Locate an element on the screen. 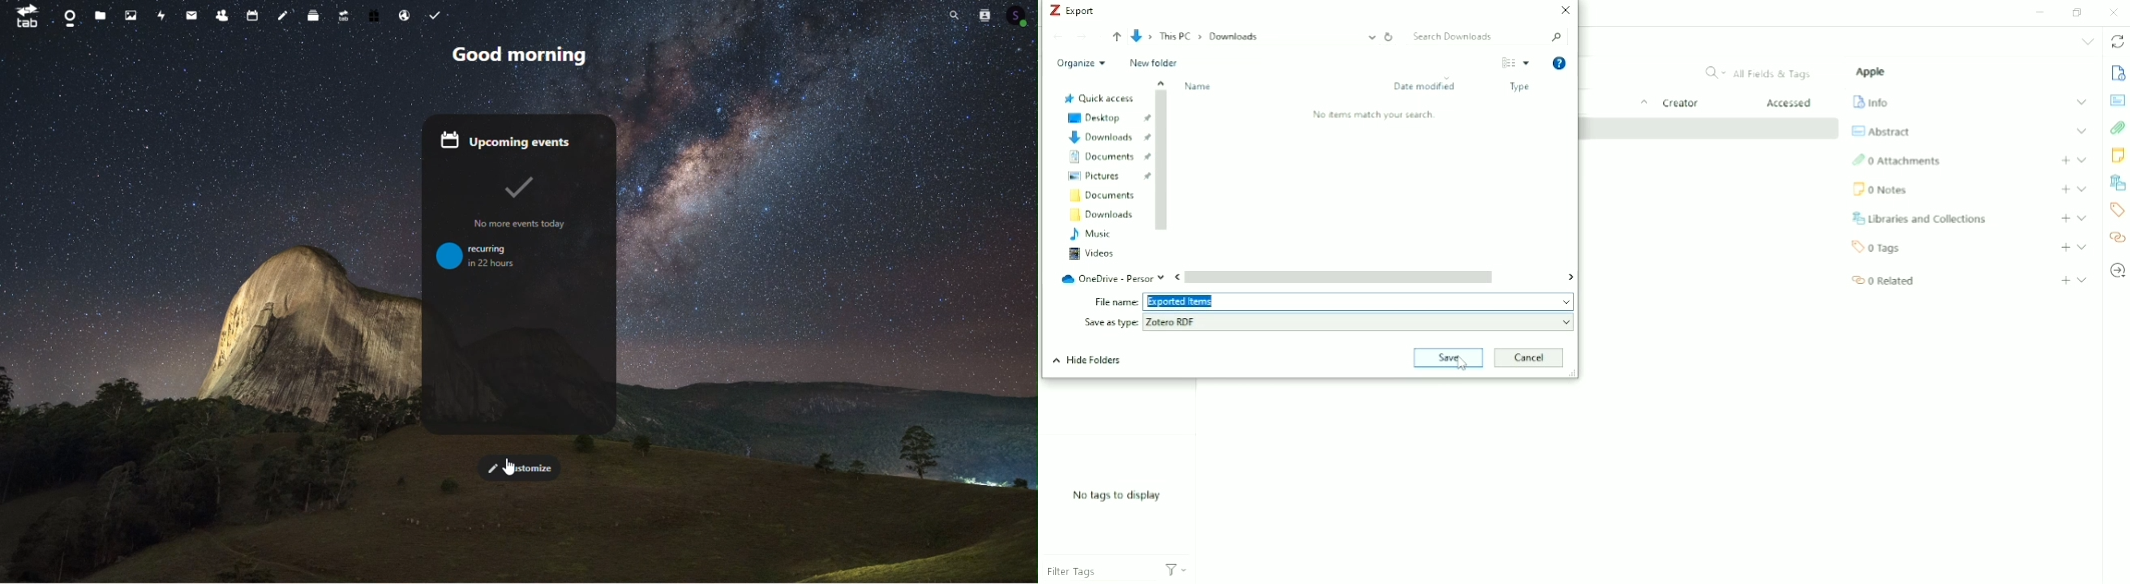 Image resolution: width=2156 pixels, height=588 pixels. Zotero RDF is located at coordinates (1359, 321).